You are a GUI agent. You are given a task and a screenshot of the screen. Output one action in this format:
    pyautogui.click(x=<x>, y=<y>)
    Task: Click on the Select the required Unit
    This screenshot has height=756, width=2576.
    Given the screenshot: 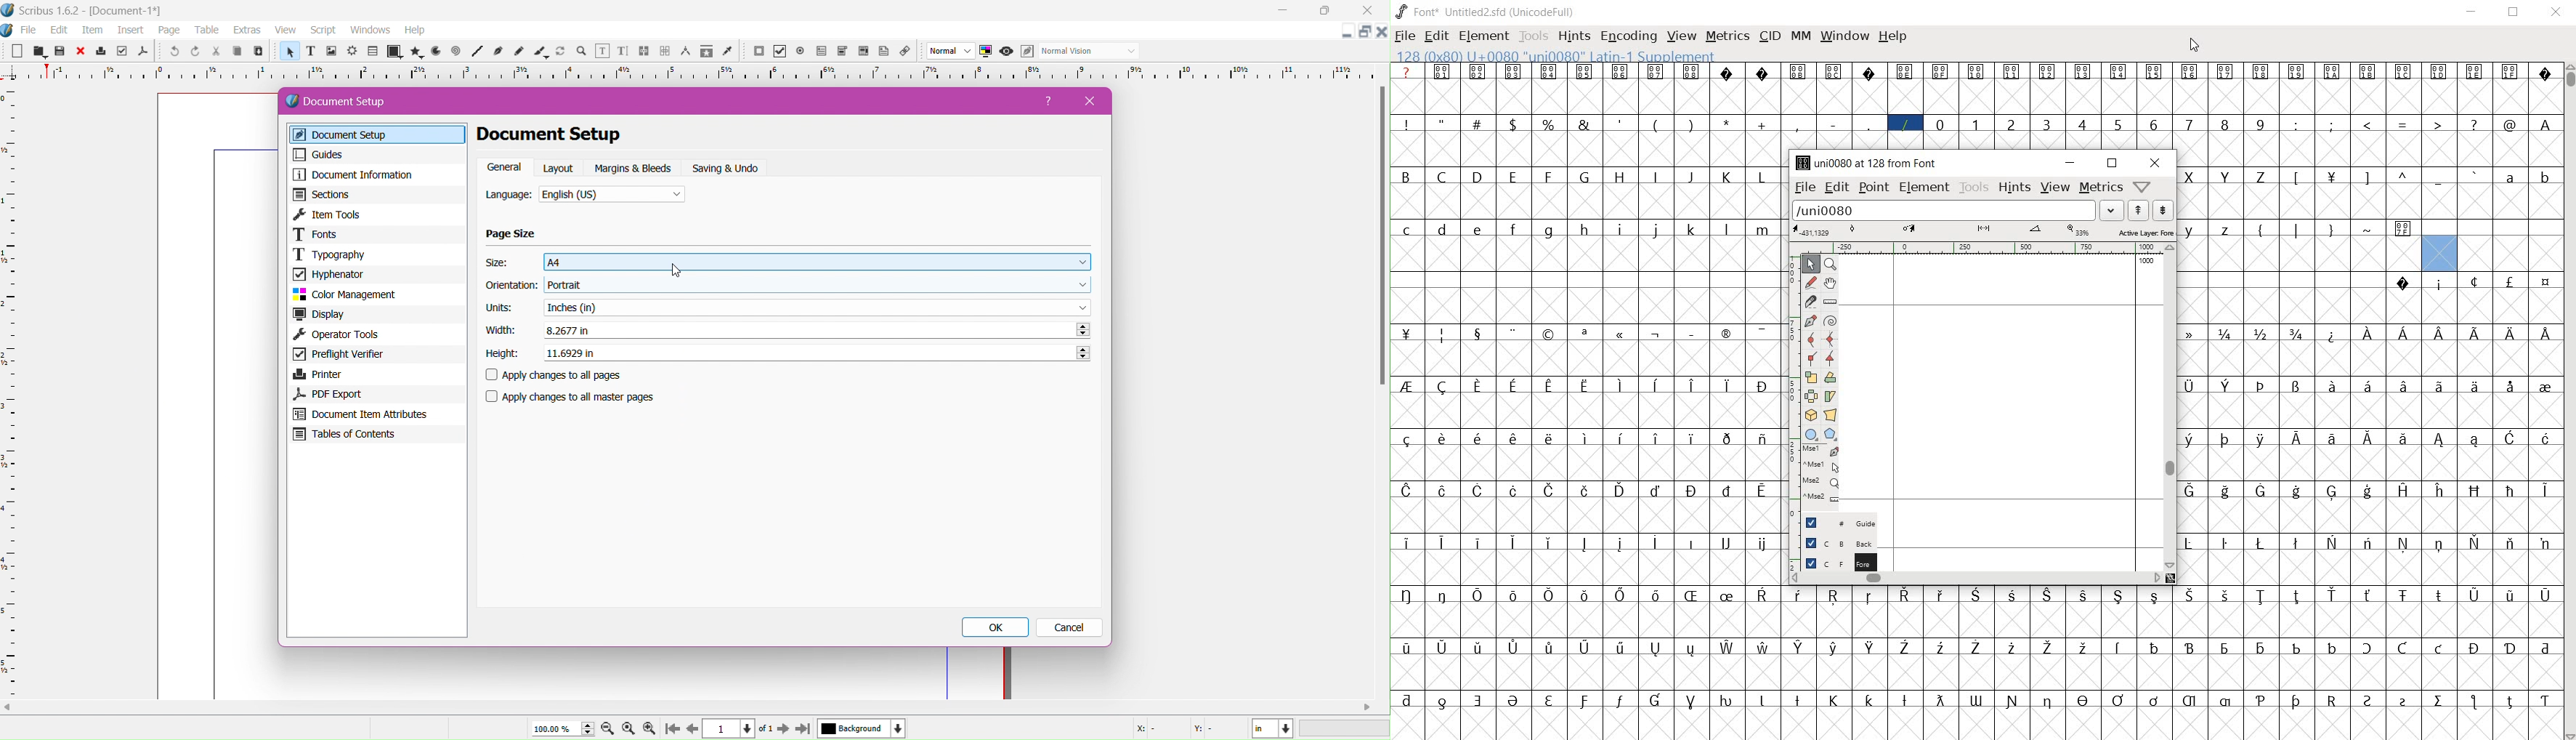 What is the action you would take?
    pyautogui.click(x=817, y=307)
    